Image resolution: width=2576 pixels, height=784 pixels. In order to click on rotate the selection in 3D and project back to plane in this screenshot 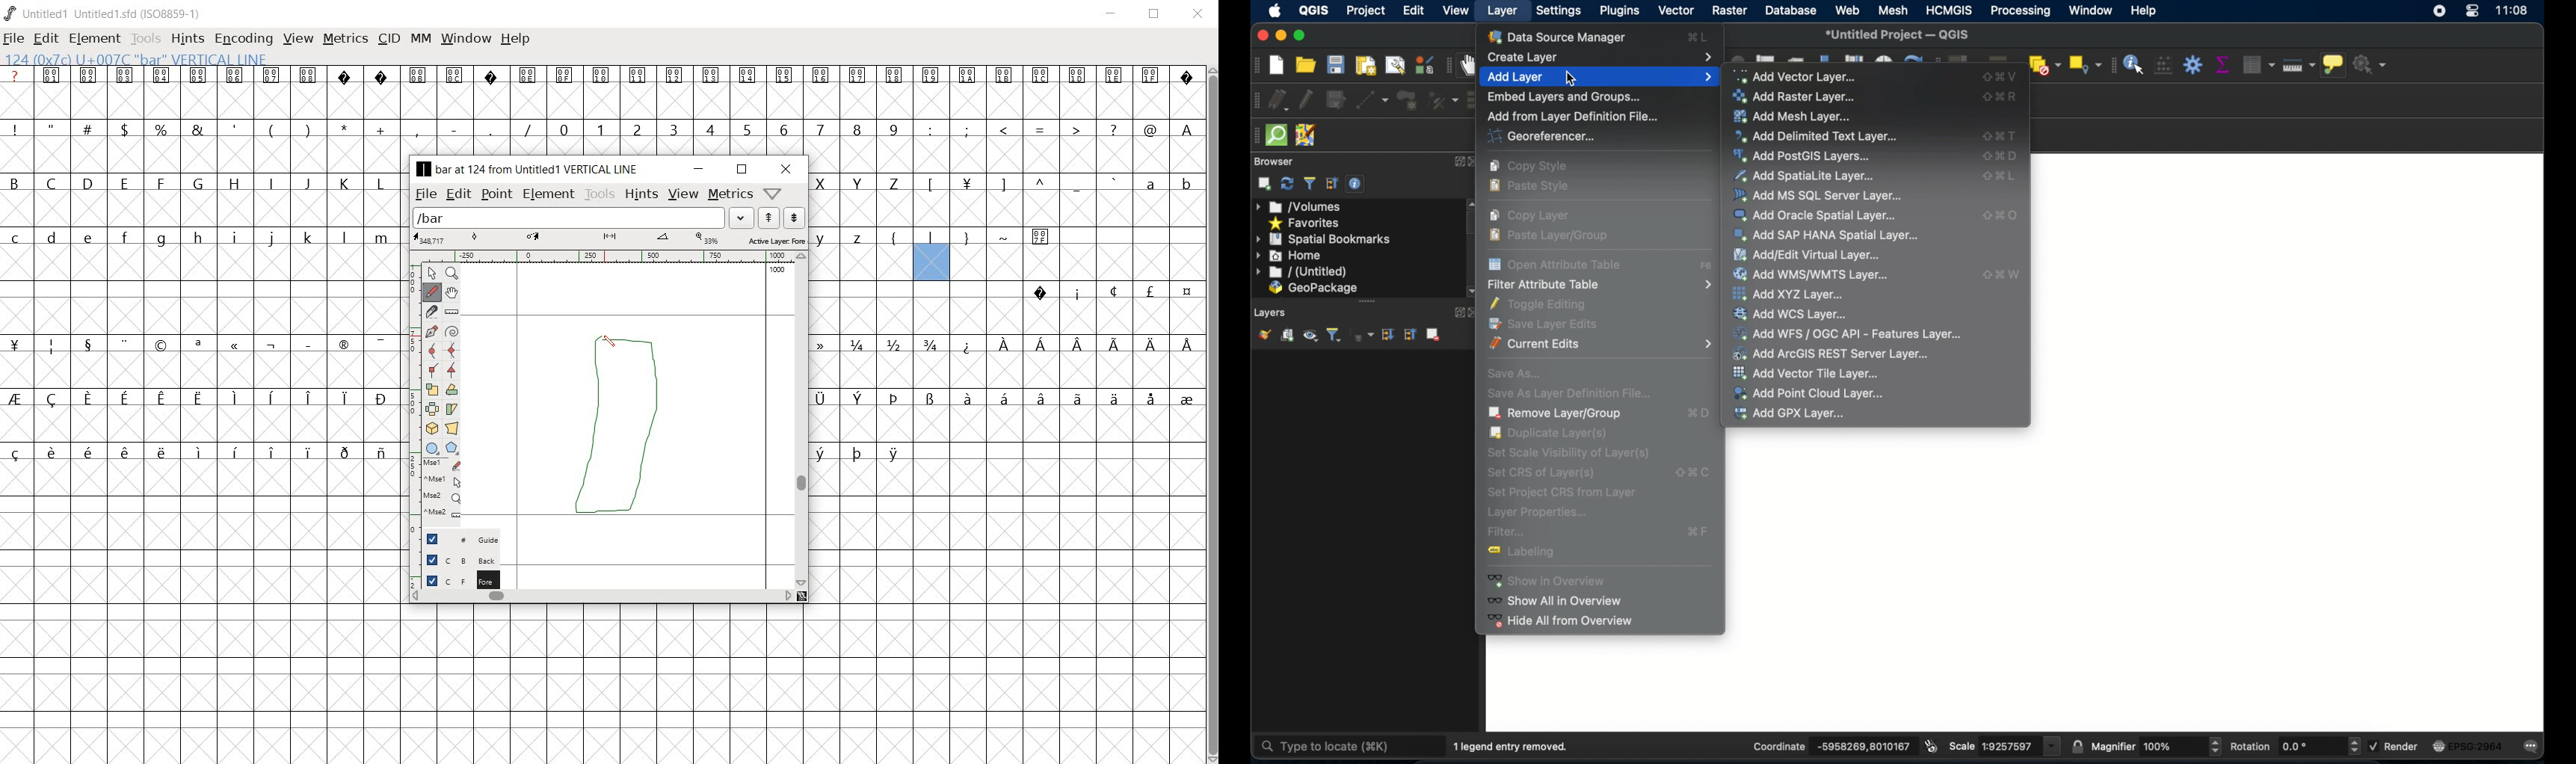, I will do `click(430, 428)`.